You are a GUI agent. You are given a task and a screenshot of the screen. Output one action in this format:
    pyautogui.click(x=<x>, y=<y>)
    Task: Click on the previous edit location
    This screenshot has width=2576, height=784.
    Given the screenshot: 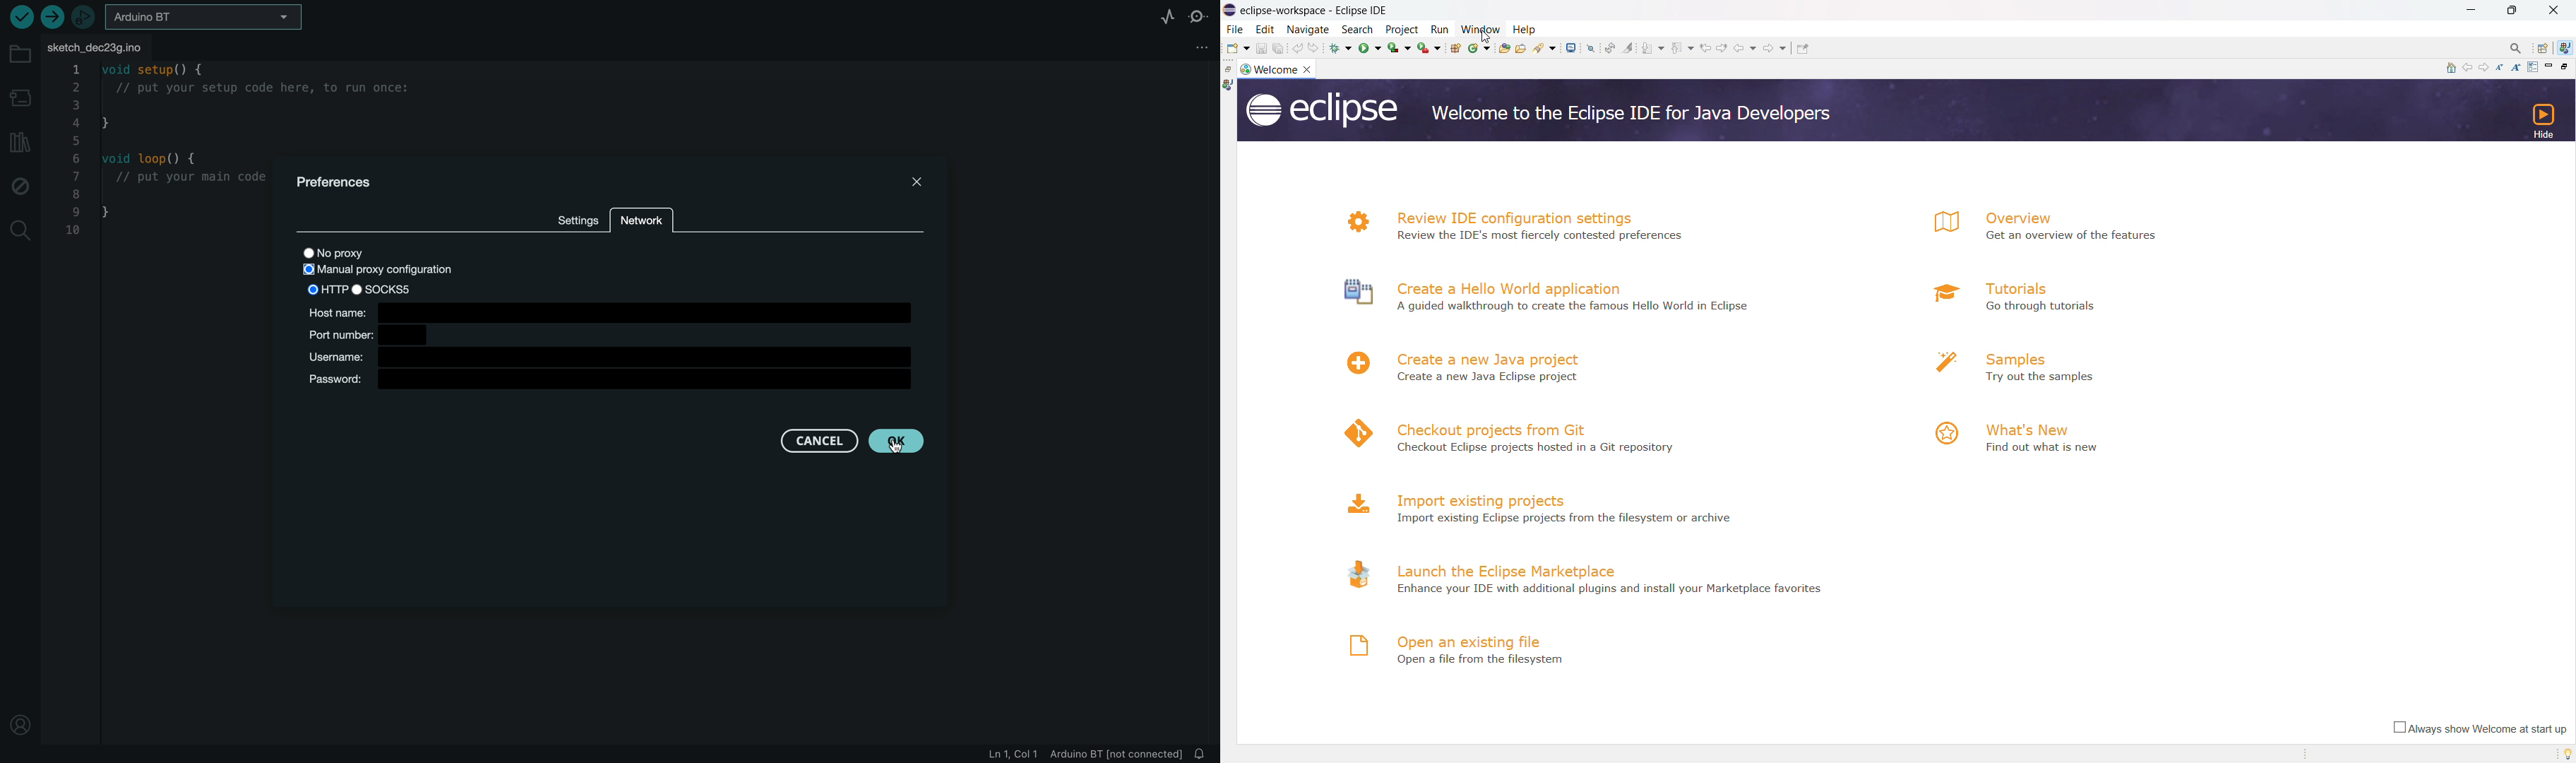 What is the action you would take?
    pyautogui.click(x=1705, y=48)
    